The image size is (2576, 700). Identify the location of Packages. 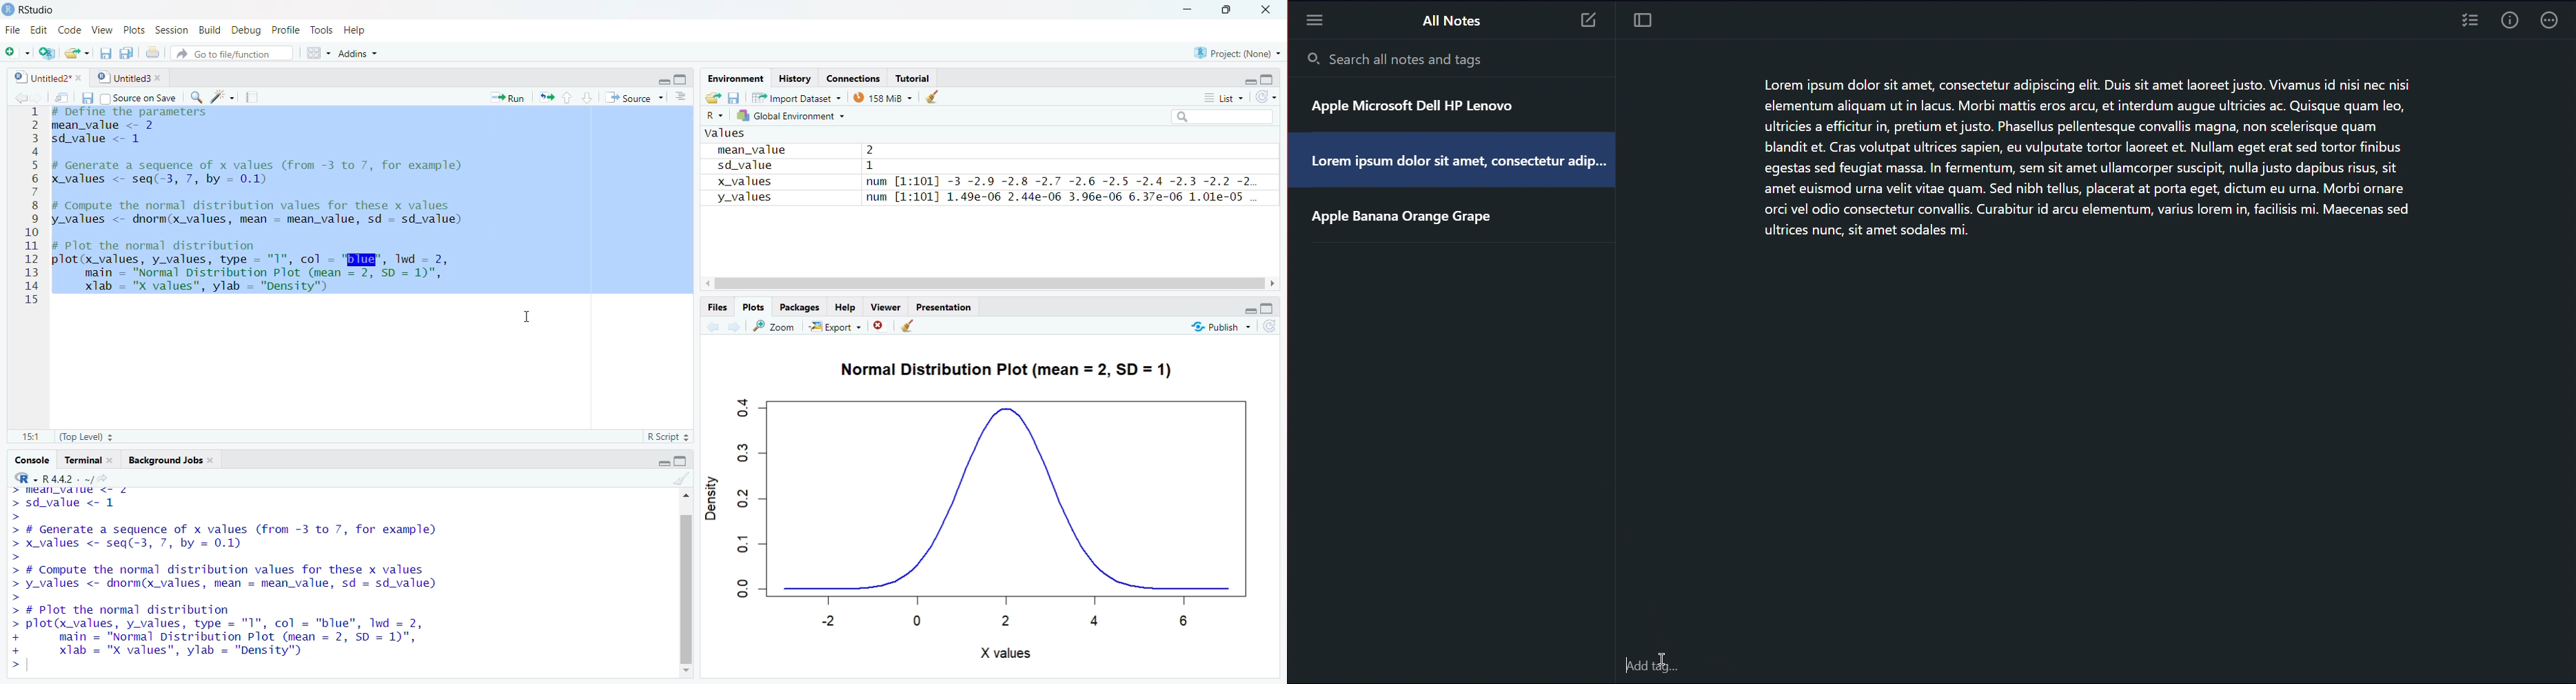
(798, 306).